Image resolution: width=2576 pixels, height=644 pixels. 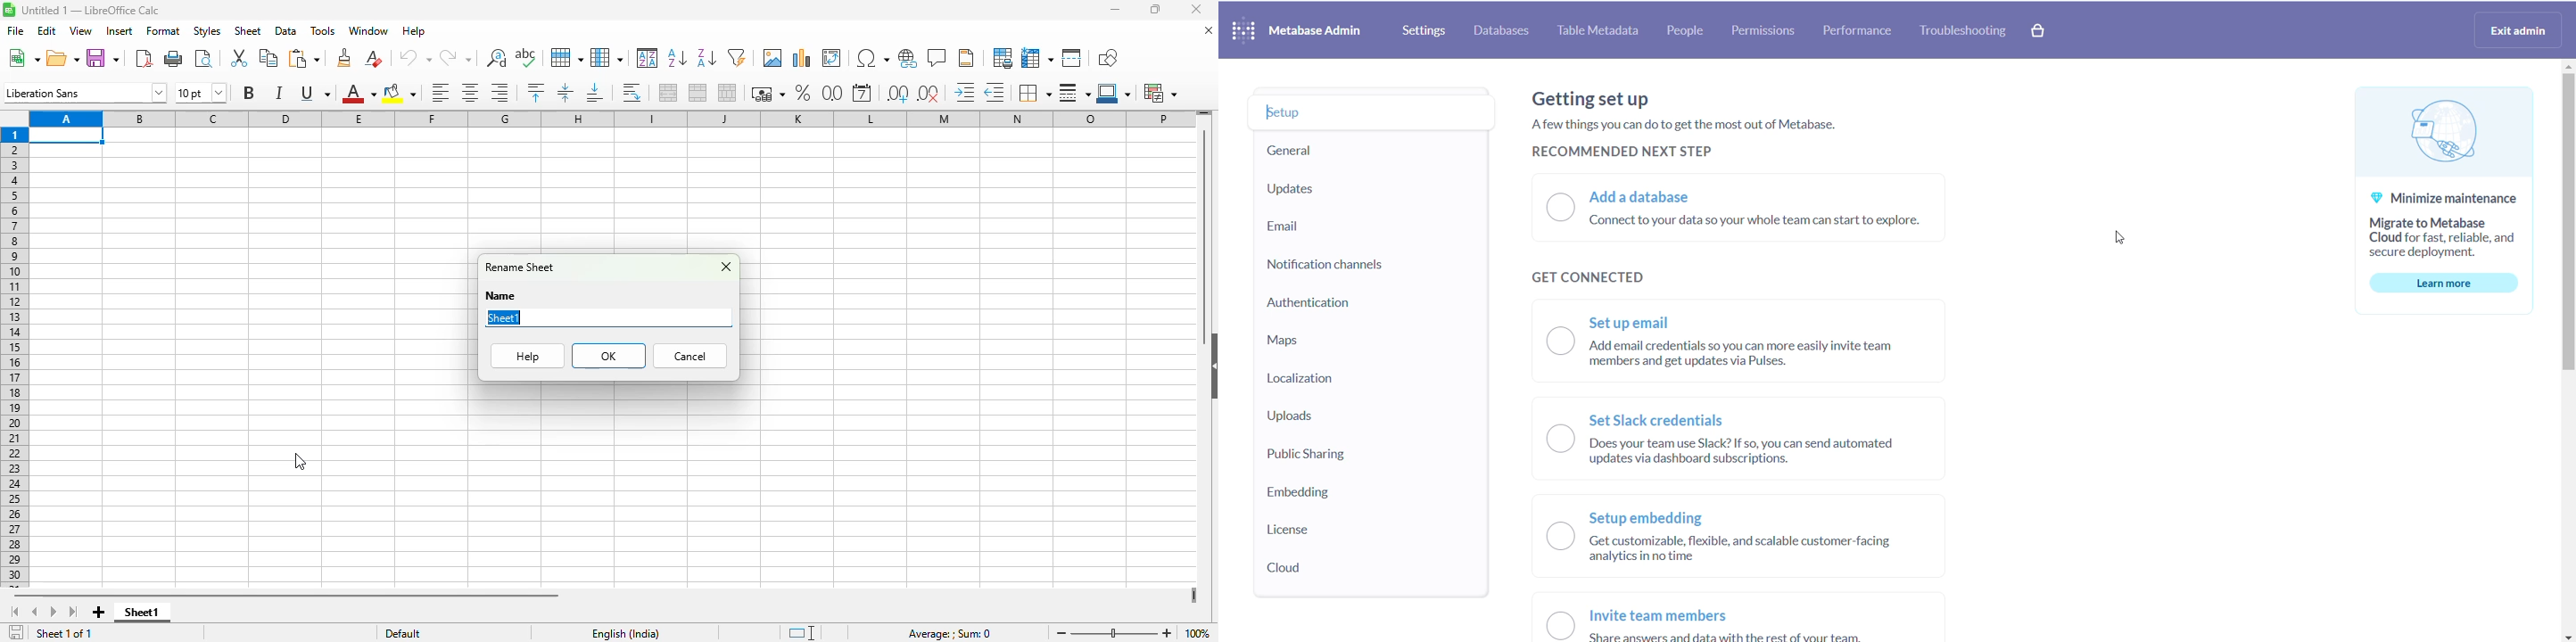 I want to click on toggle print preview, so click(x=204, y=58).